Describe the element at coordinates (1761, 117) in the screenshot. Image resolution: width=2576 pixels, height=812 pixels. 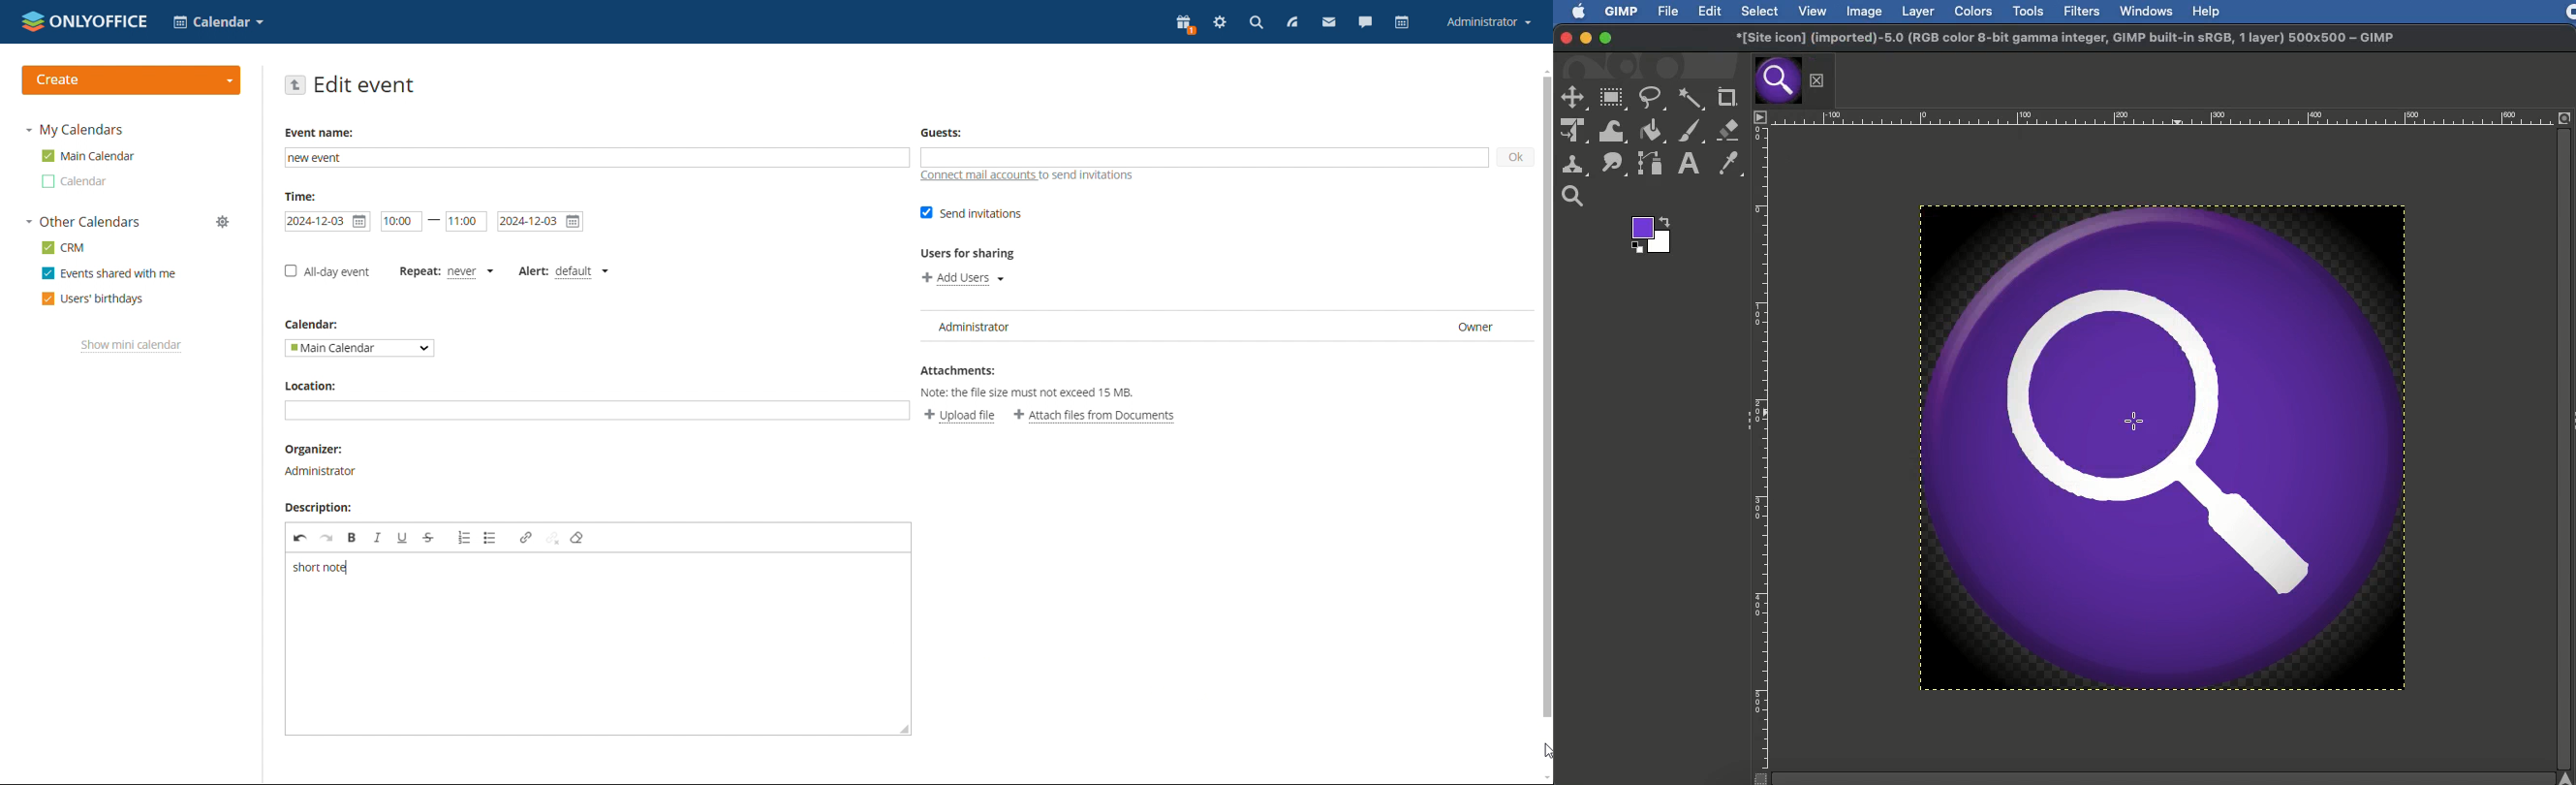
I see `Menu` at that location.